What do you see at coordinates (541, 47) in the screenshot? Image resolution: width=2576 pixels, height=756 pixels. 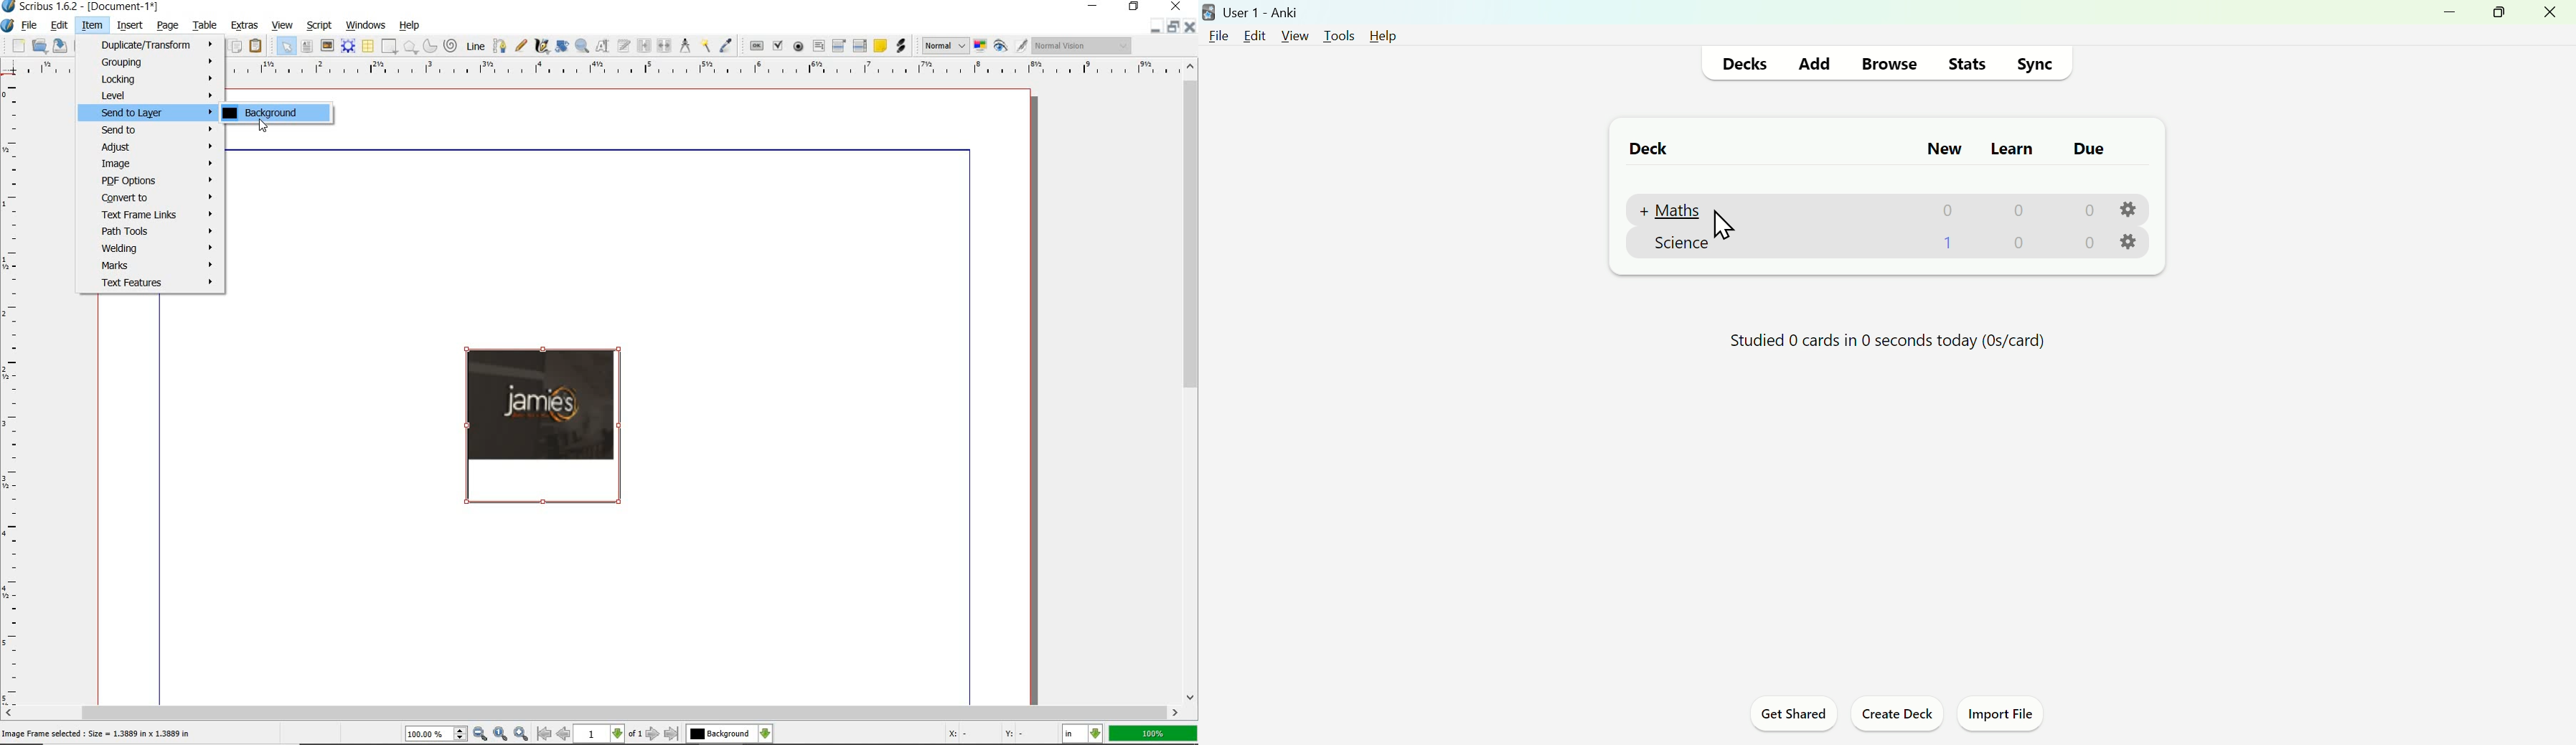 I see `calligraphic line` at bounding box center [541, 47].